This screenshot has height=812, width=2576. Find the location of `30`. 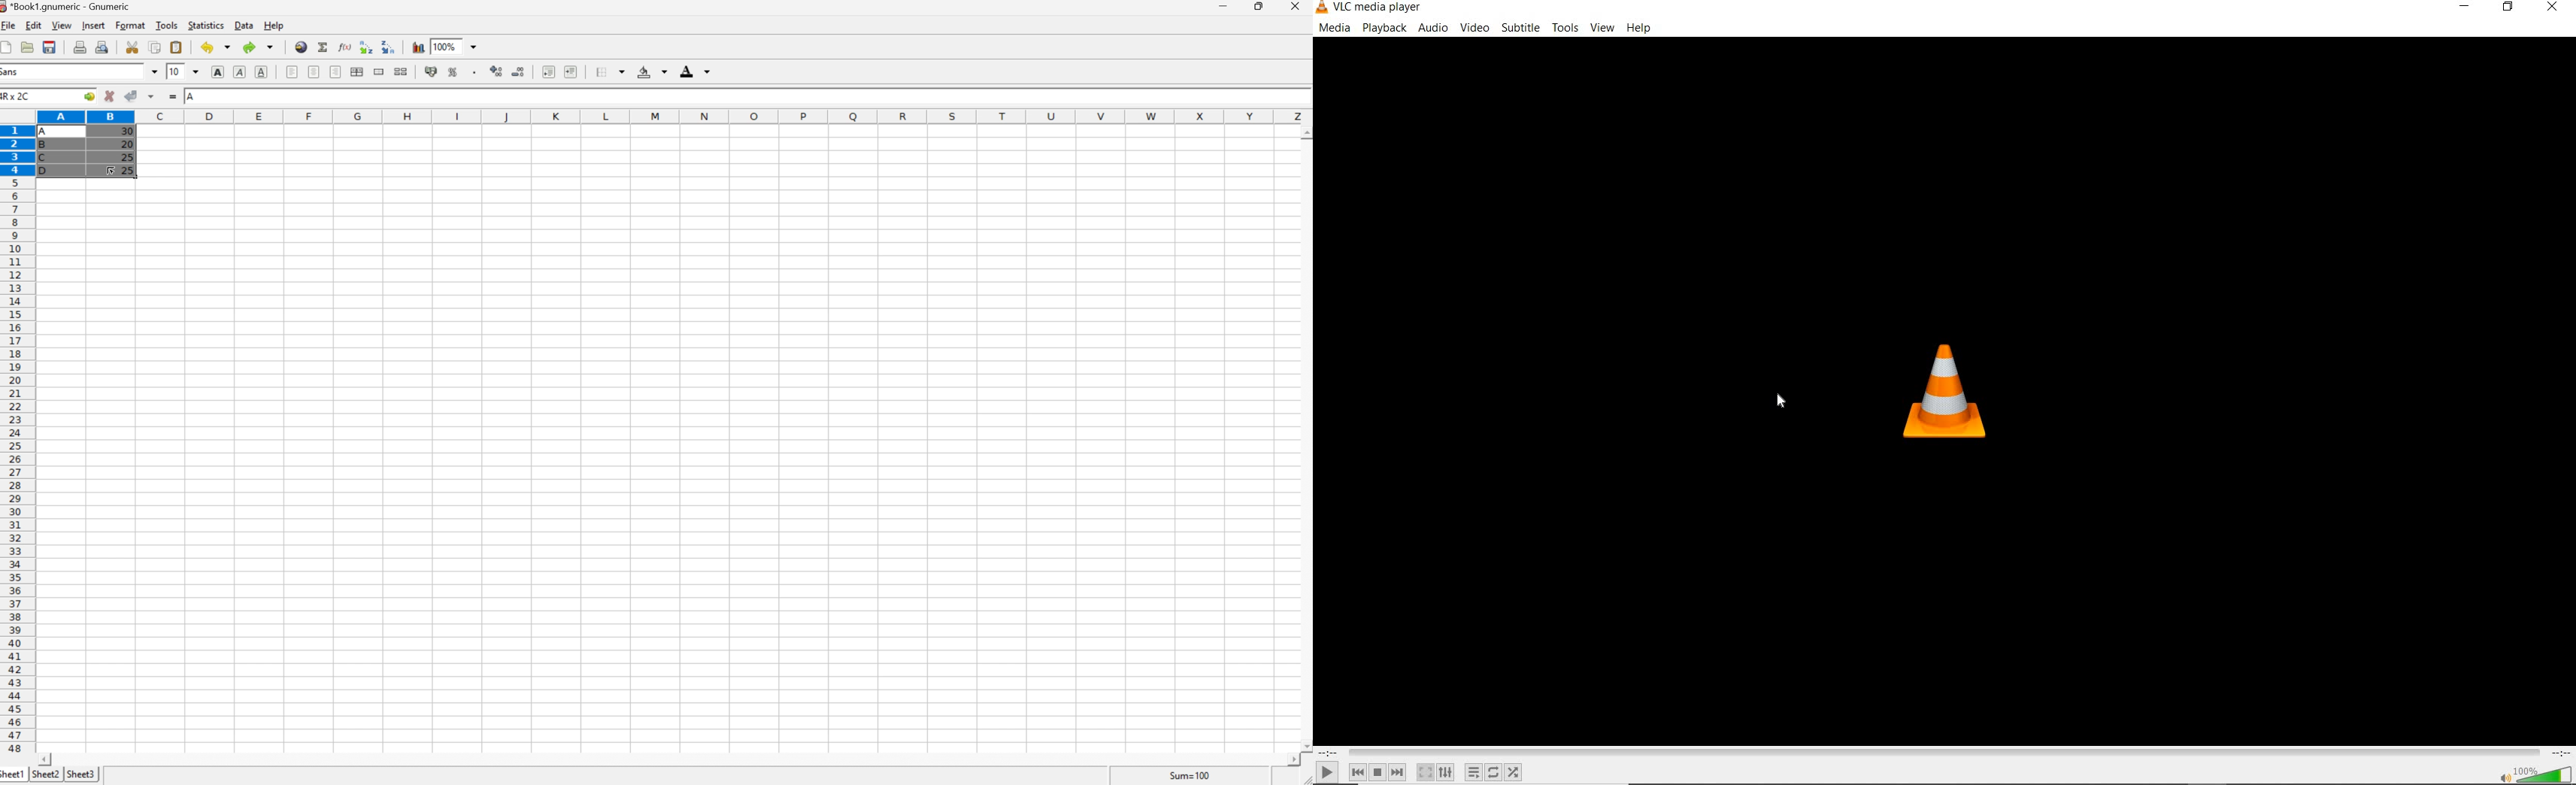

30 is located at coordinates (126, 133).